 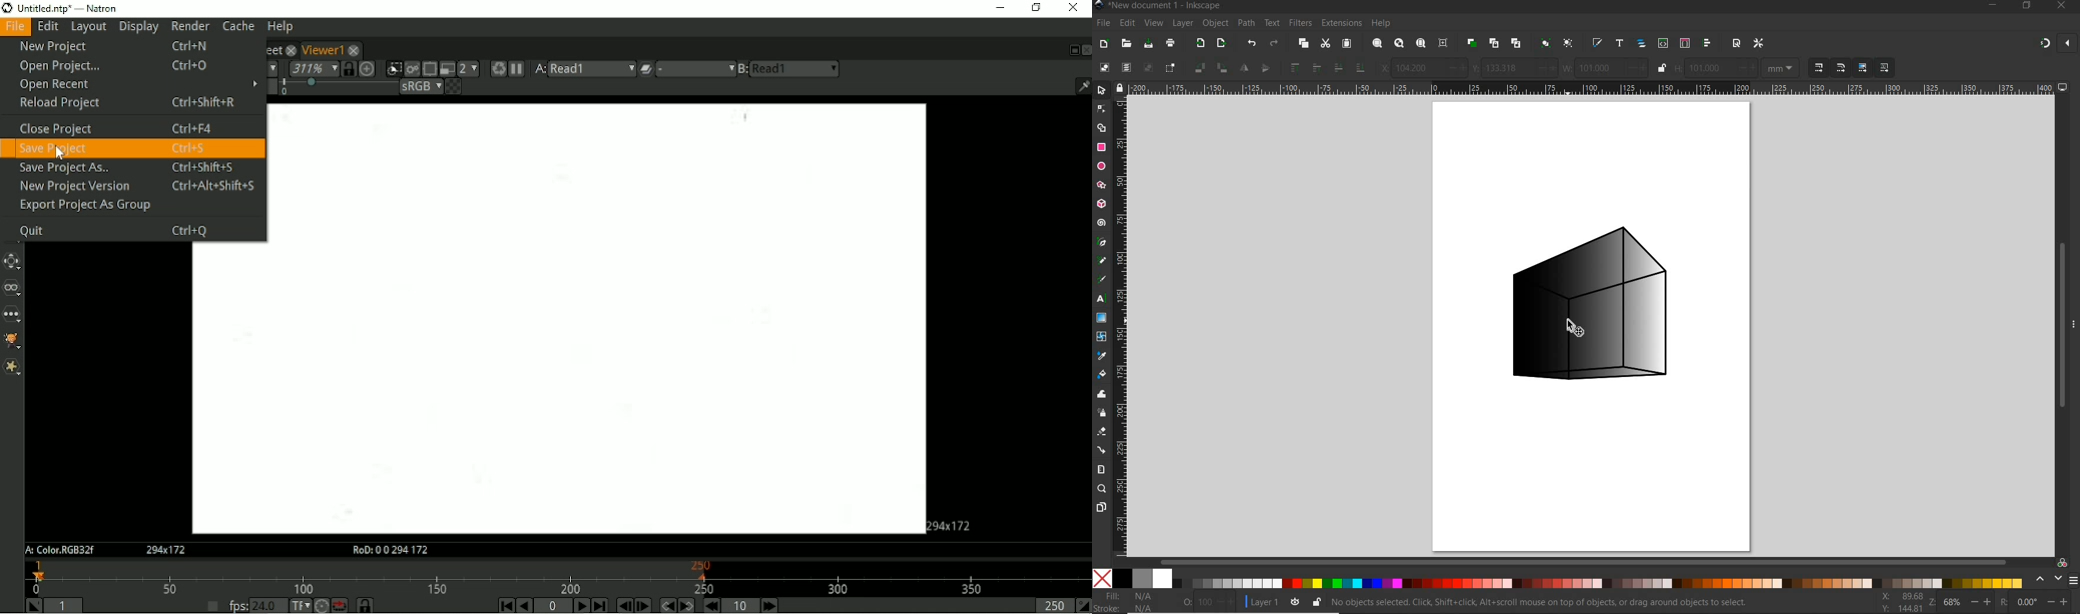 I want to click on DUPLICATE, so click(x=1472, y=44).